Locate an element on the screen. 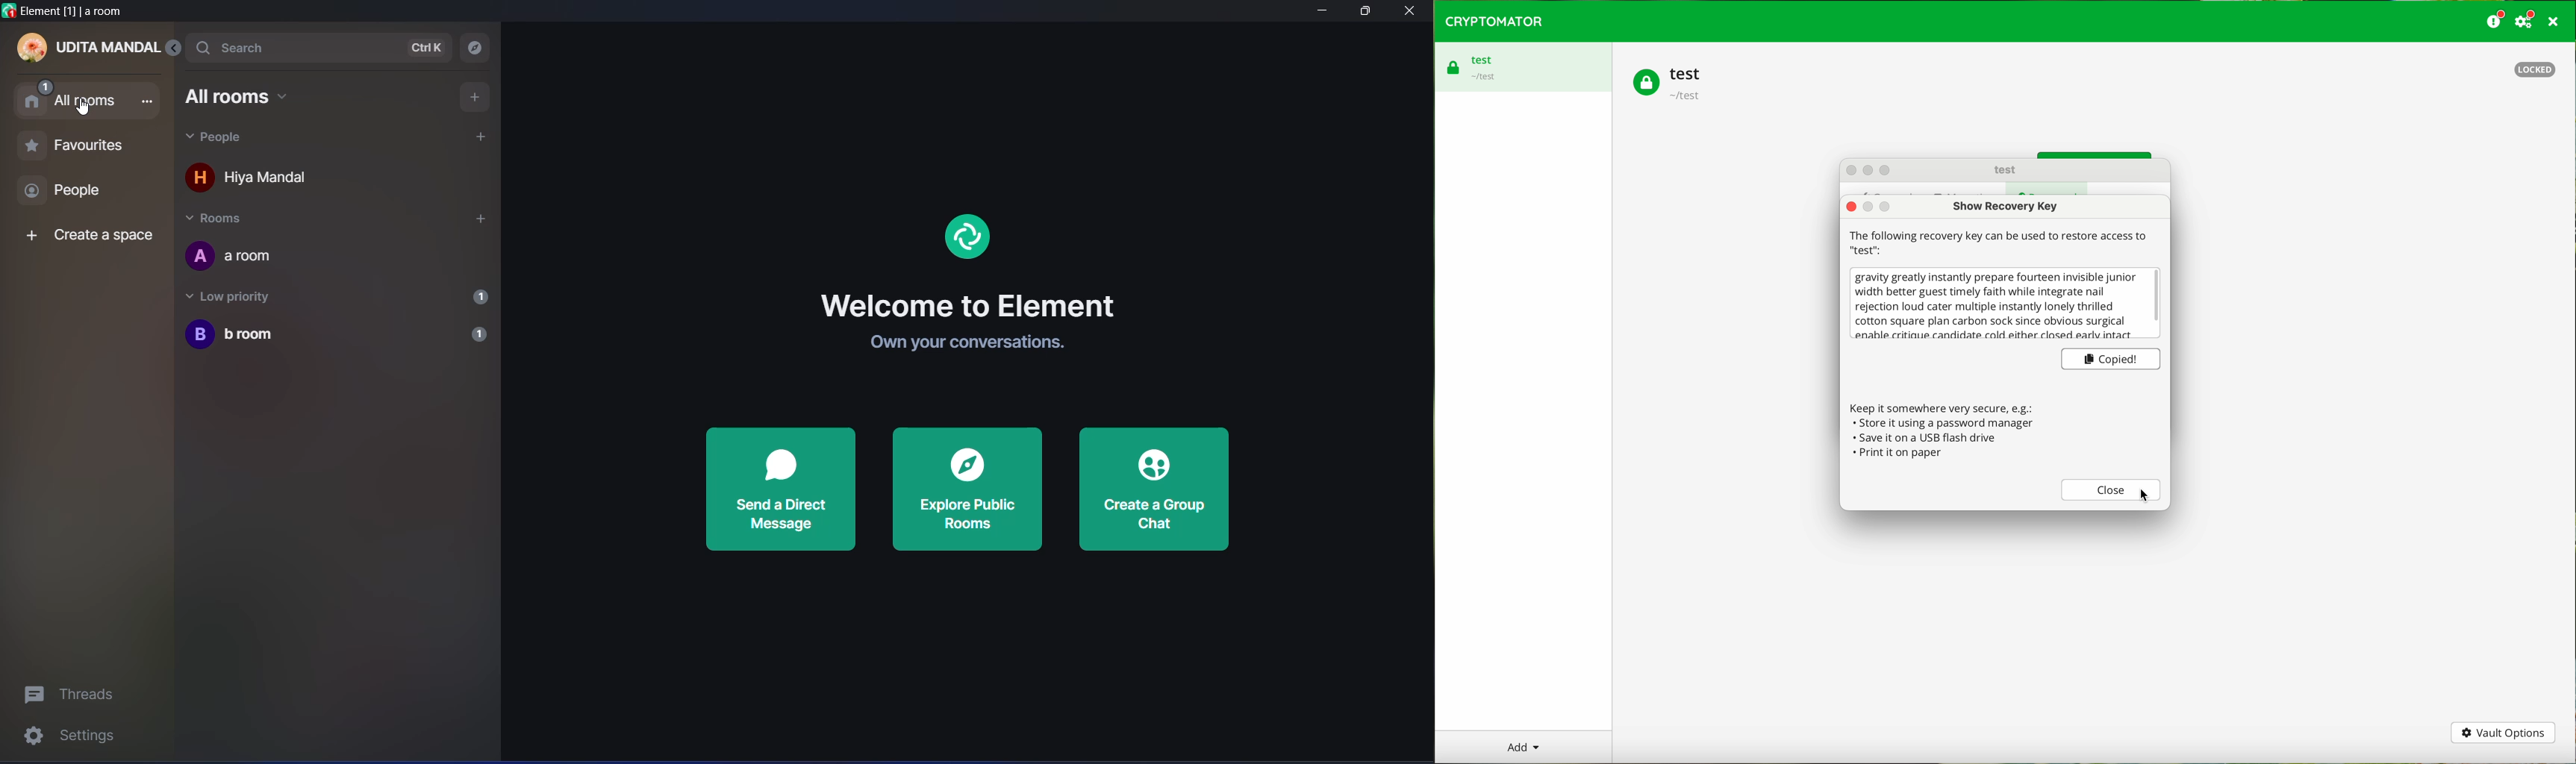 Image resolution: width=2576 pixels, height=784 pixels. People is located at coordinates (220, 138).